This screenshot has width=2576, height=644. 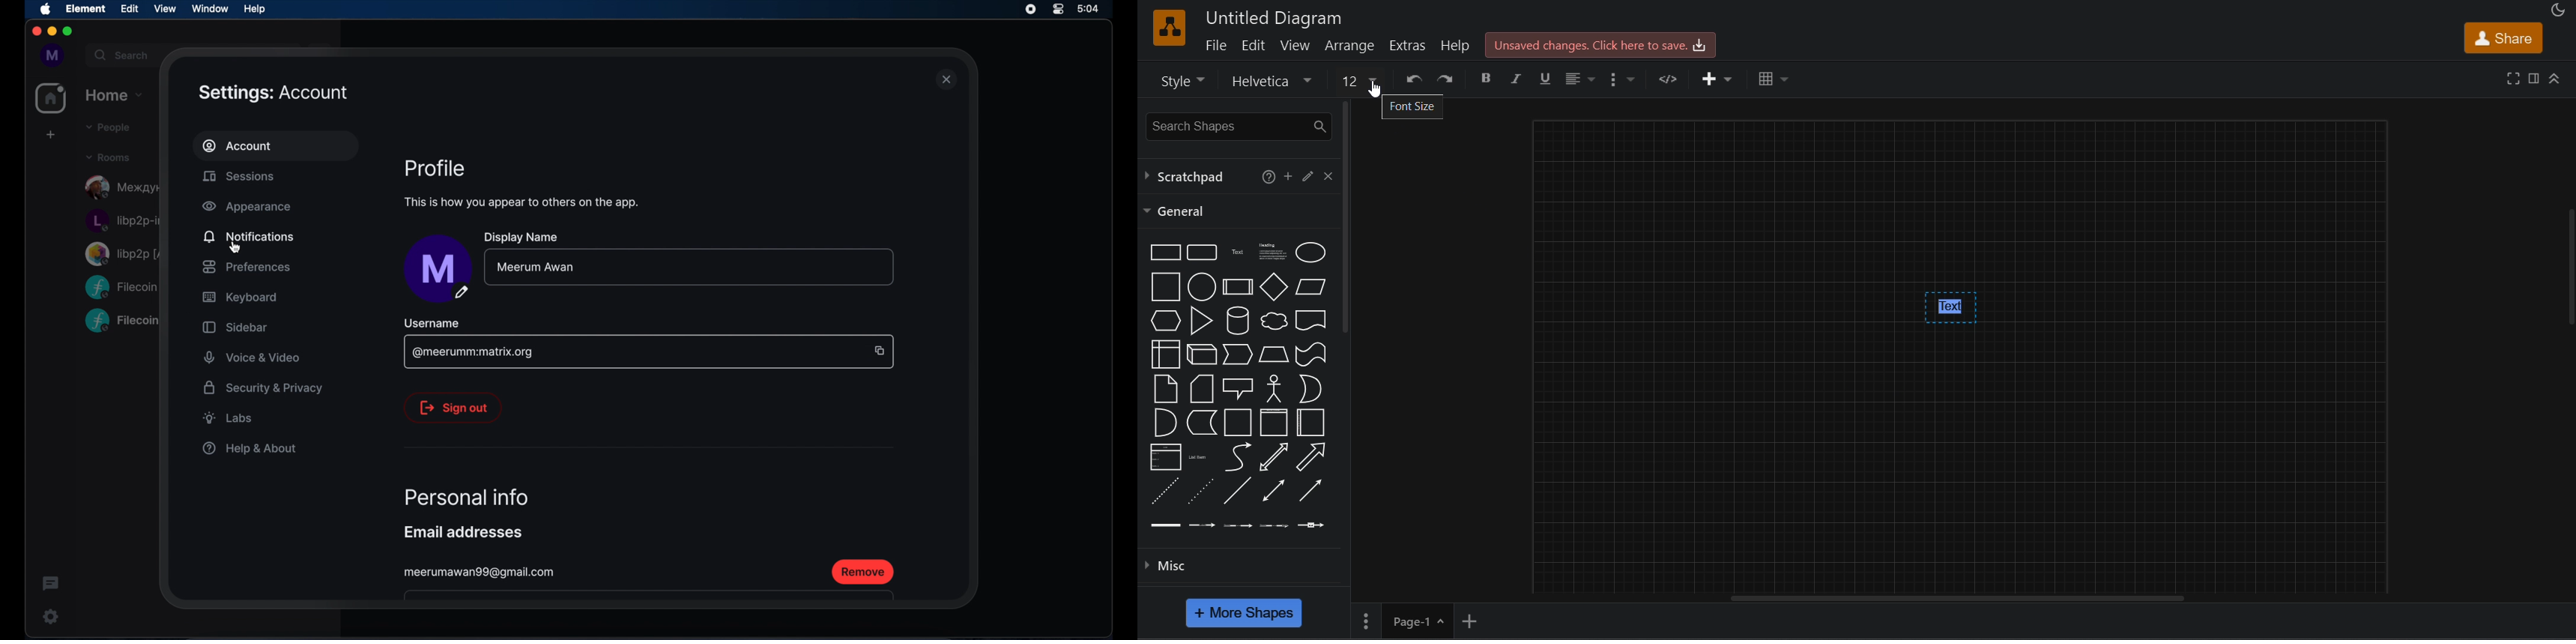 I want to click on Or, so click(x=1311, y=389).